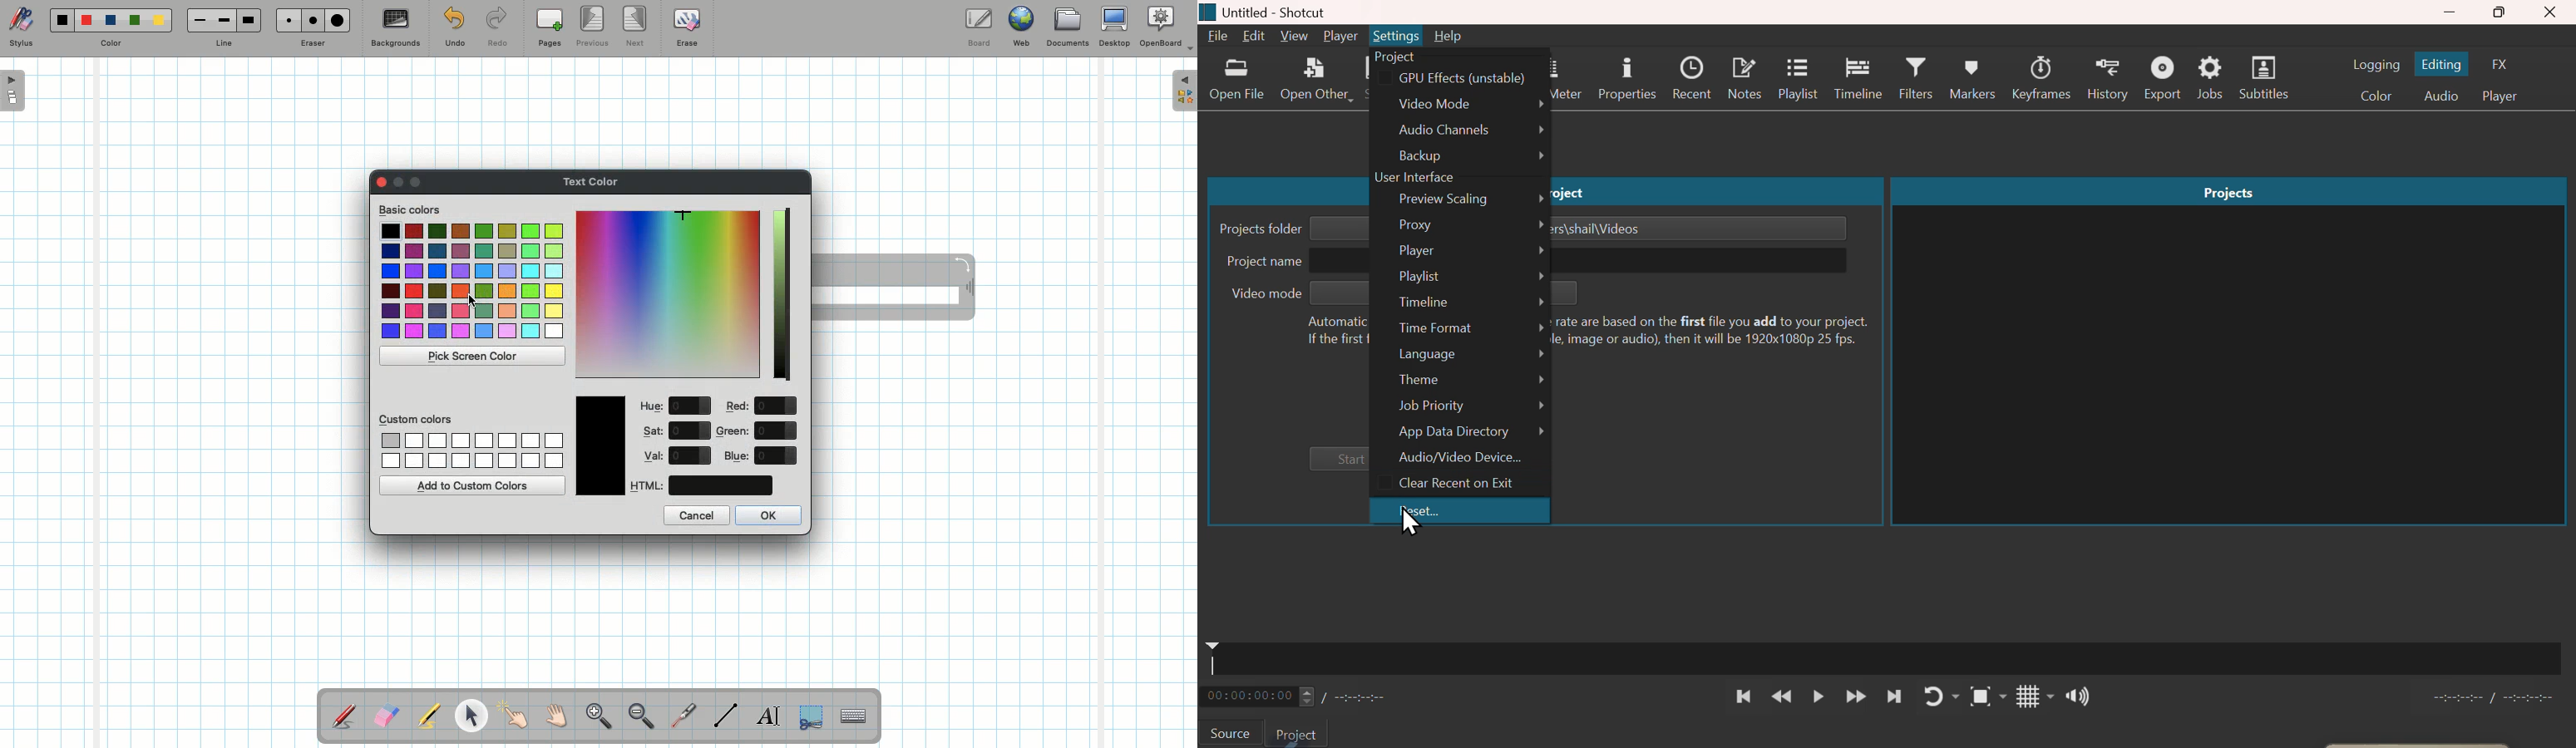 This screenshot has width=2576, height=756. What do you see at coordinates (2021, 697) in the screenshot?
I see `Grid lines` at bounding box center [2021, 697].